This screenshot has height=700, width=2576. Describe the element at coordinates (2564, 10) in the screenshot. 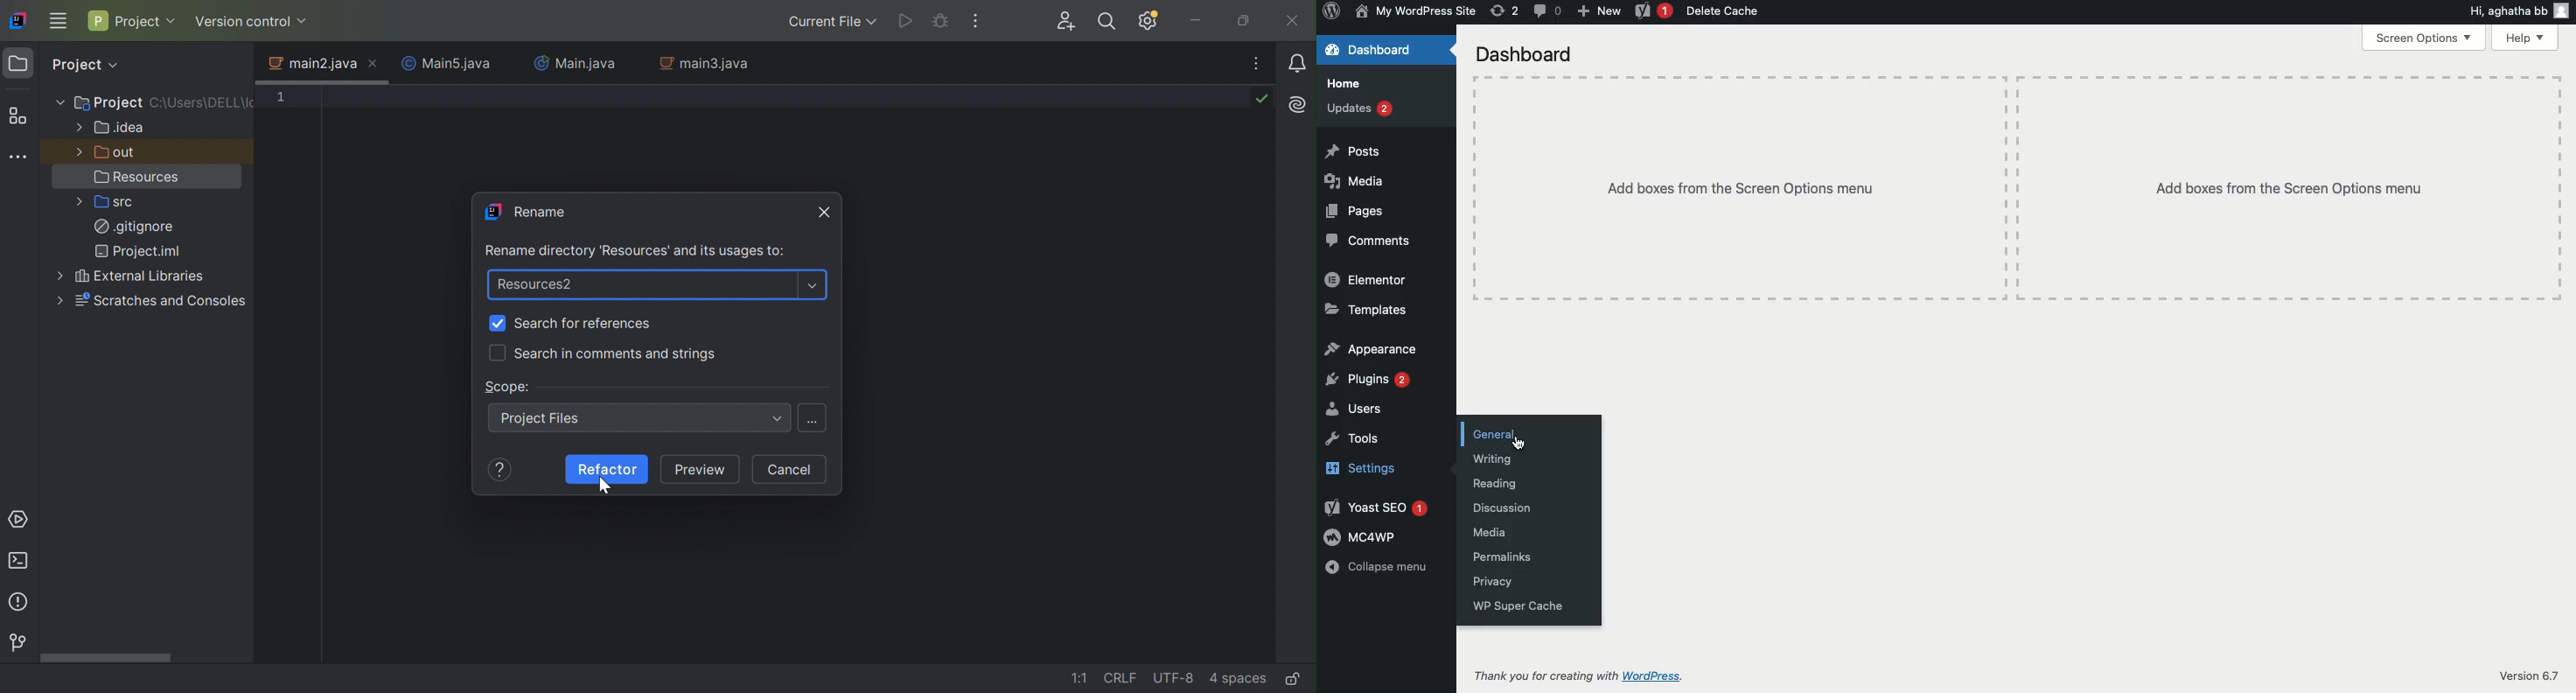

I see `user icon` at that location.